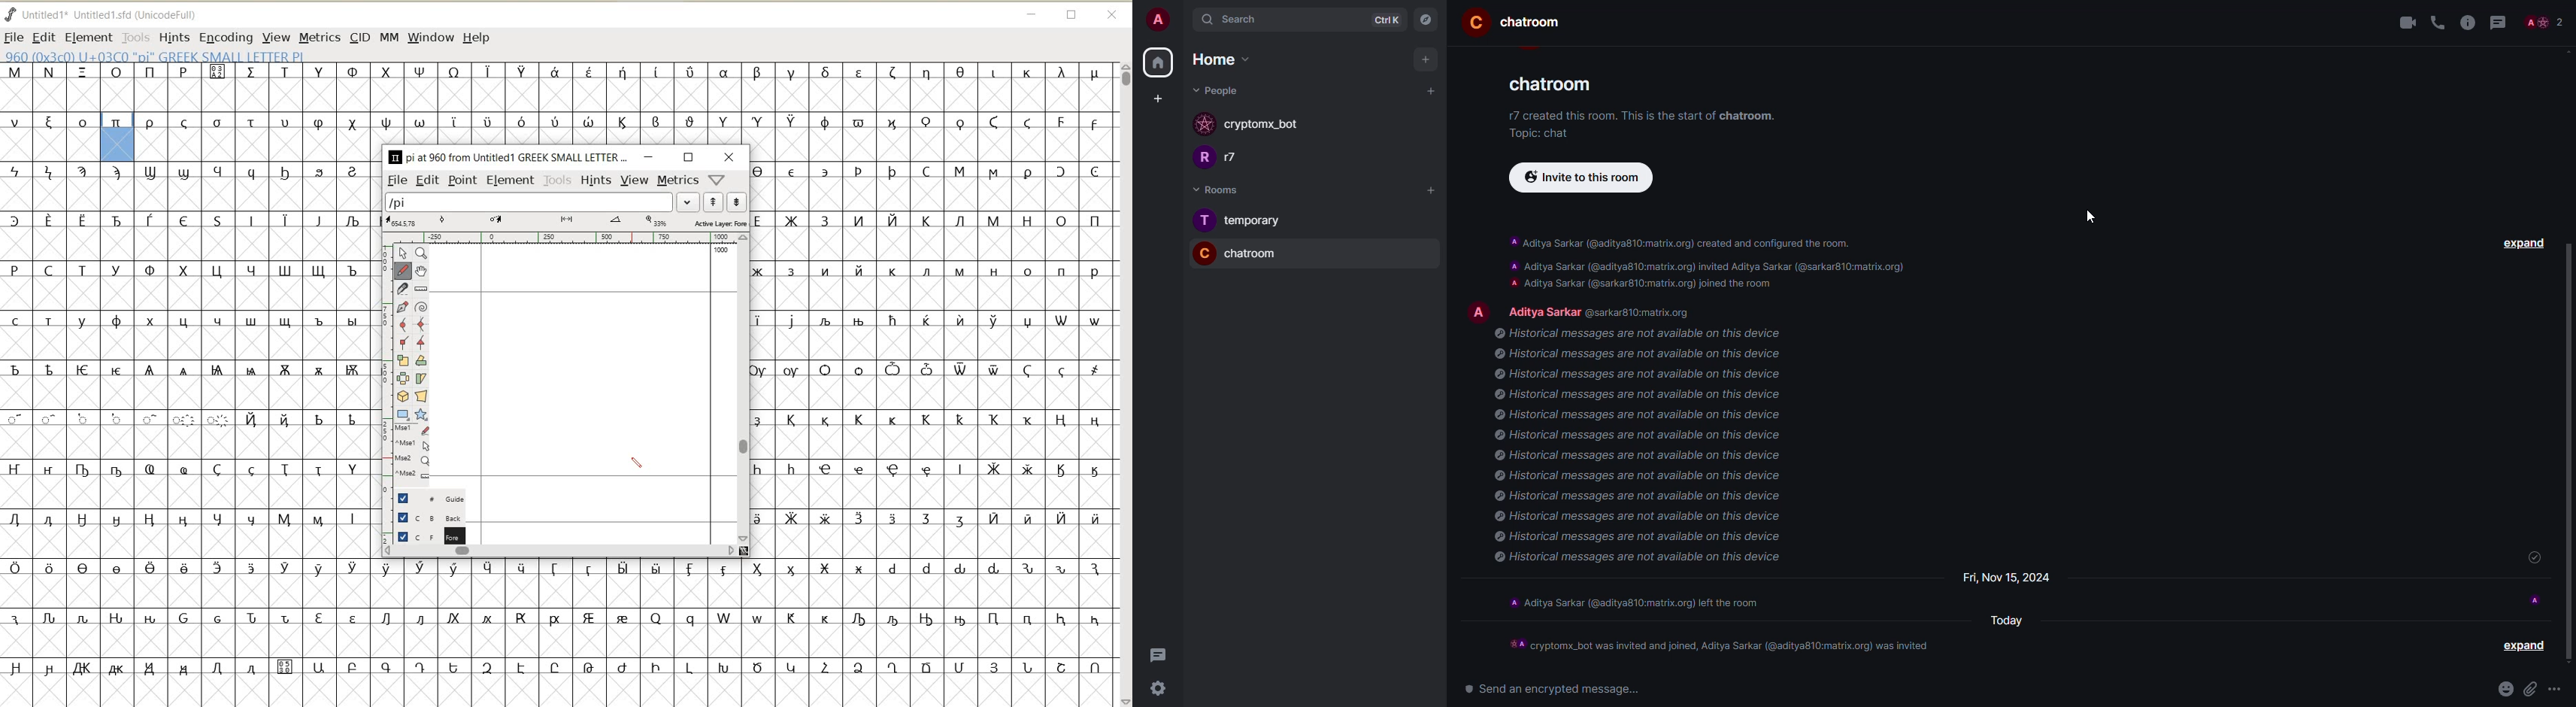  Describe the element at coordinates (1427, 20) in the screenshot. I see `navigator` at that location.